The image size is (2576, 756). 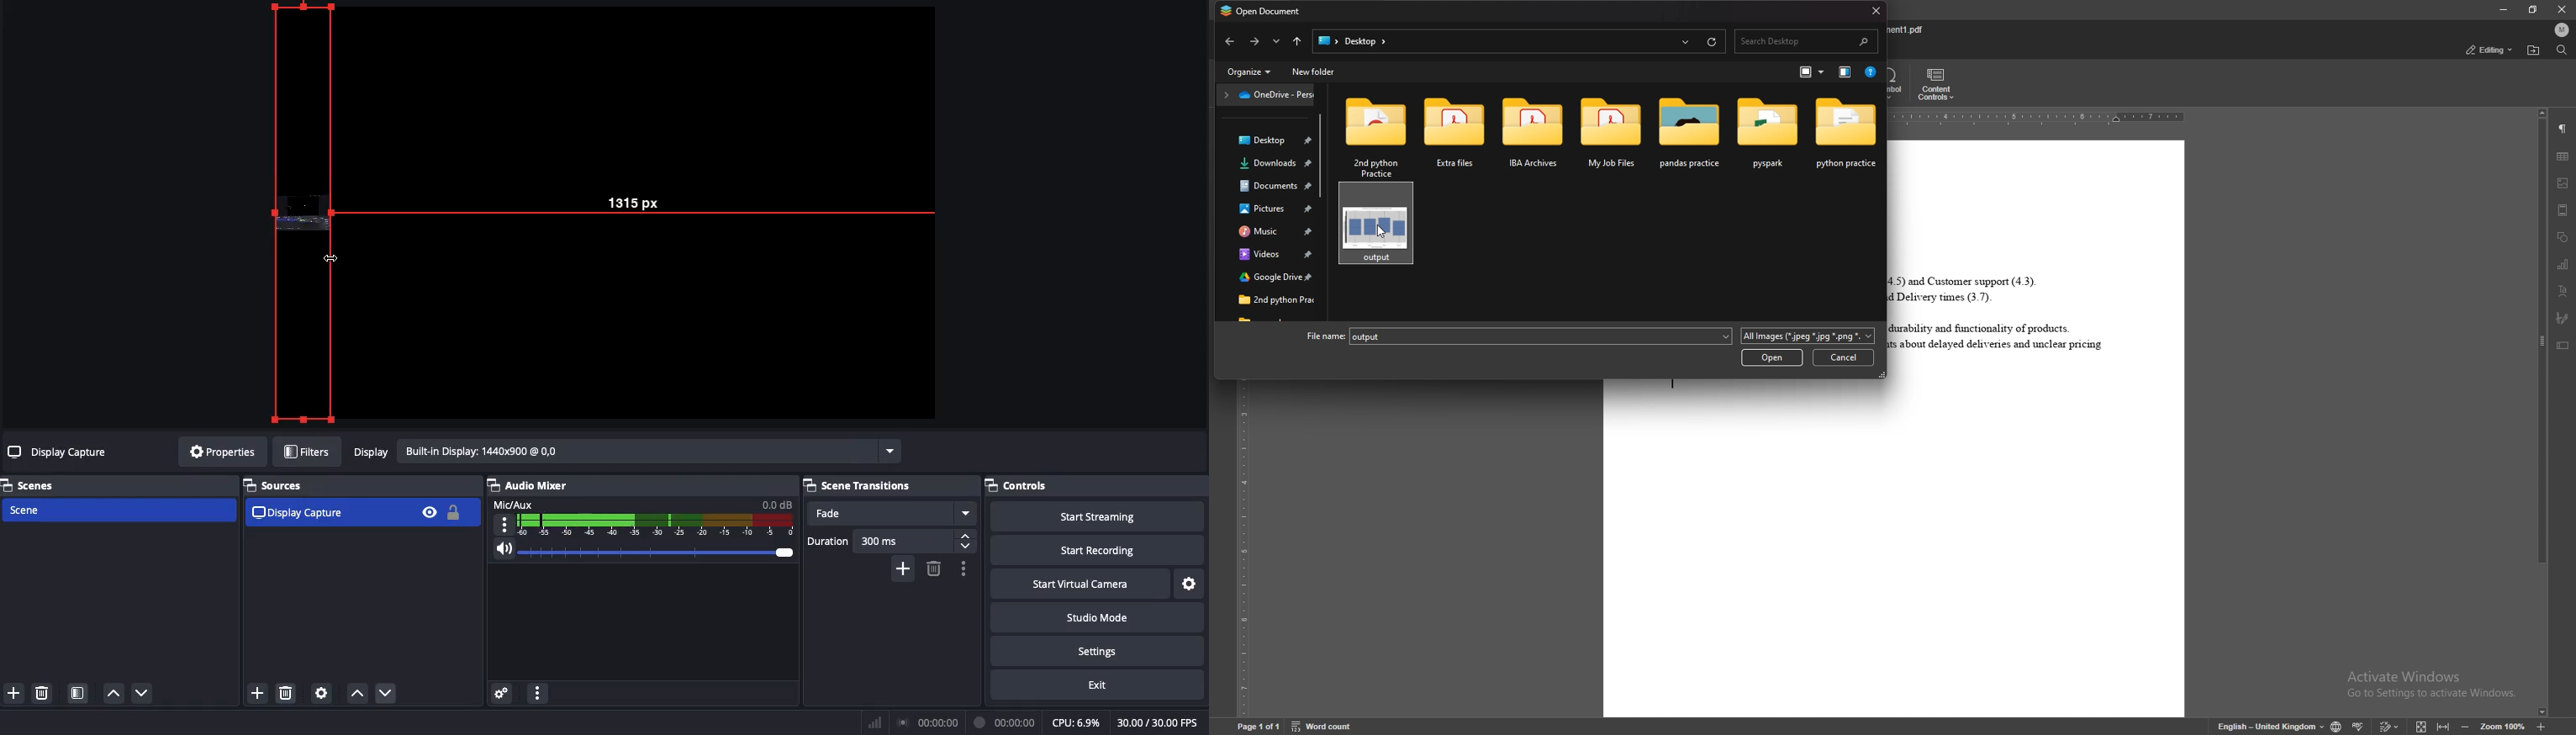 I want to click on Filters, so click(x=308, y=452).